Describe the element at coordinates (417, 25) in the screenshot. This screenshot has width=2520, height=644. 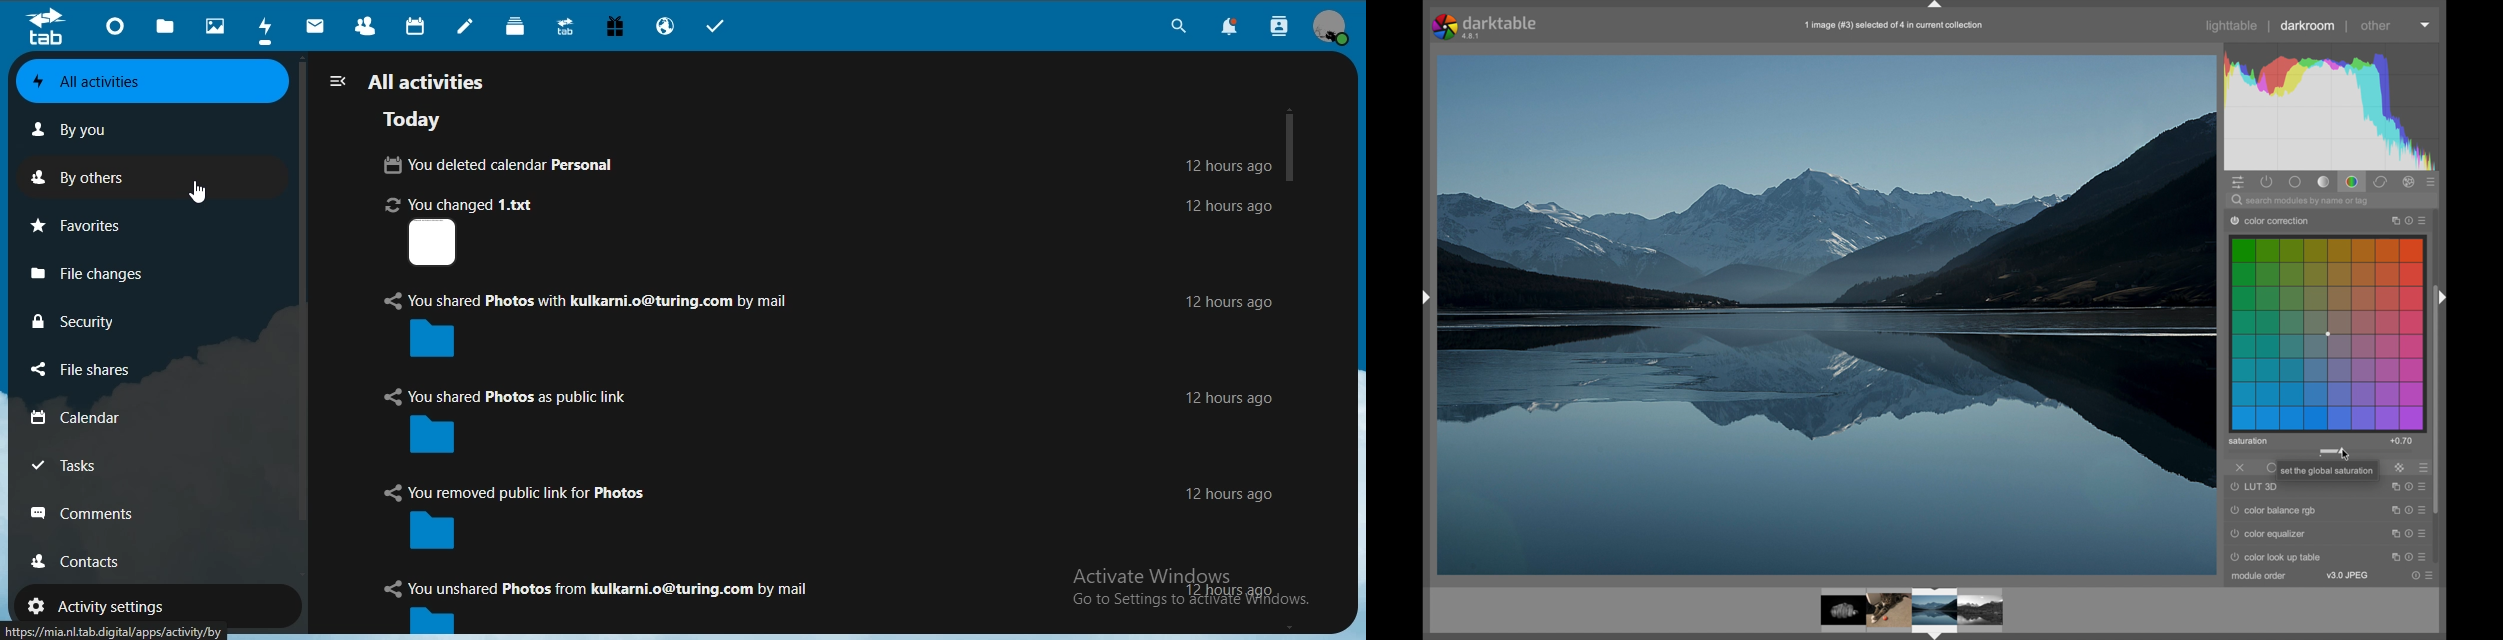
I see `calendar` at that location.